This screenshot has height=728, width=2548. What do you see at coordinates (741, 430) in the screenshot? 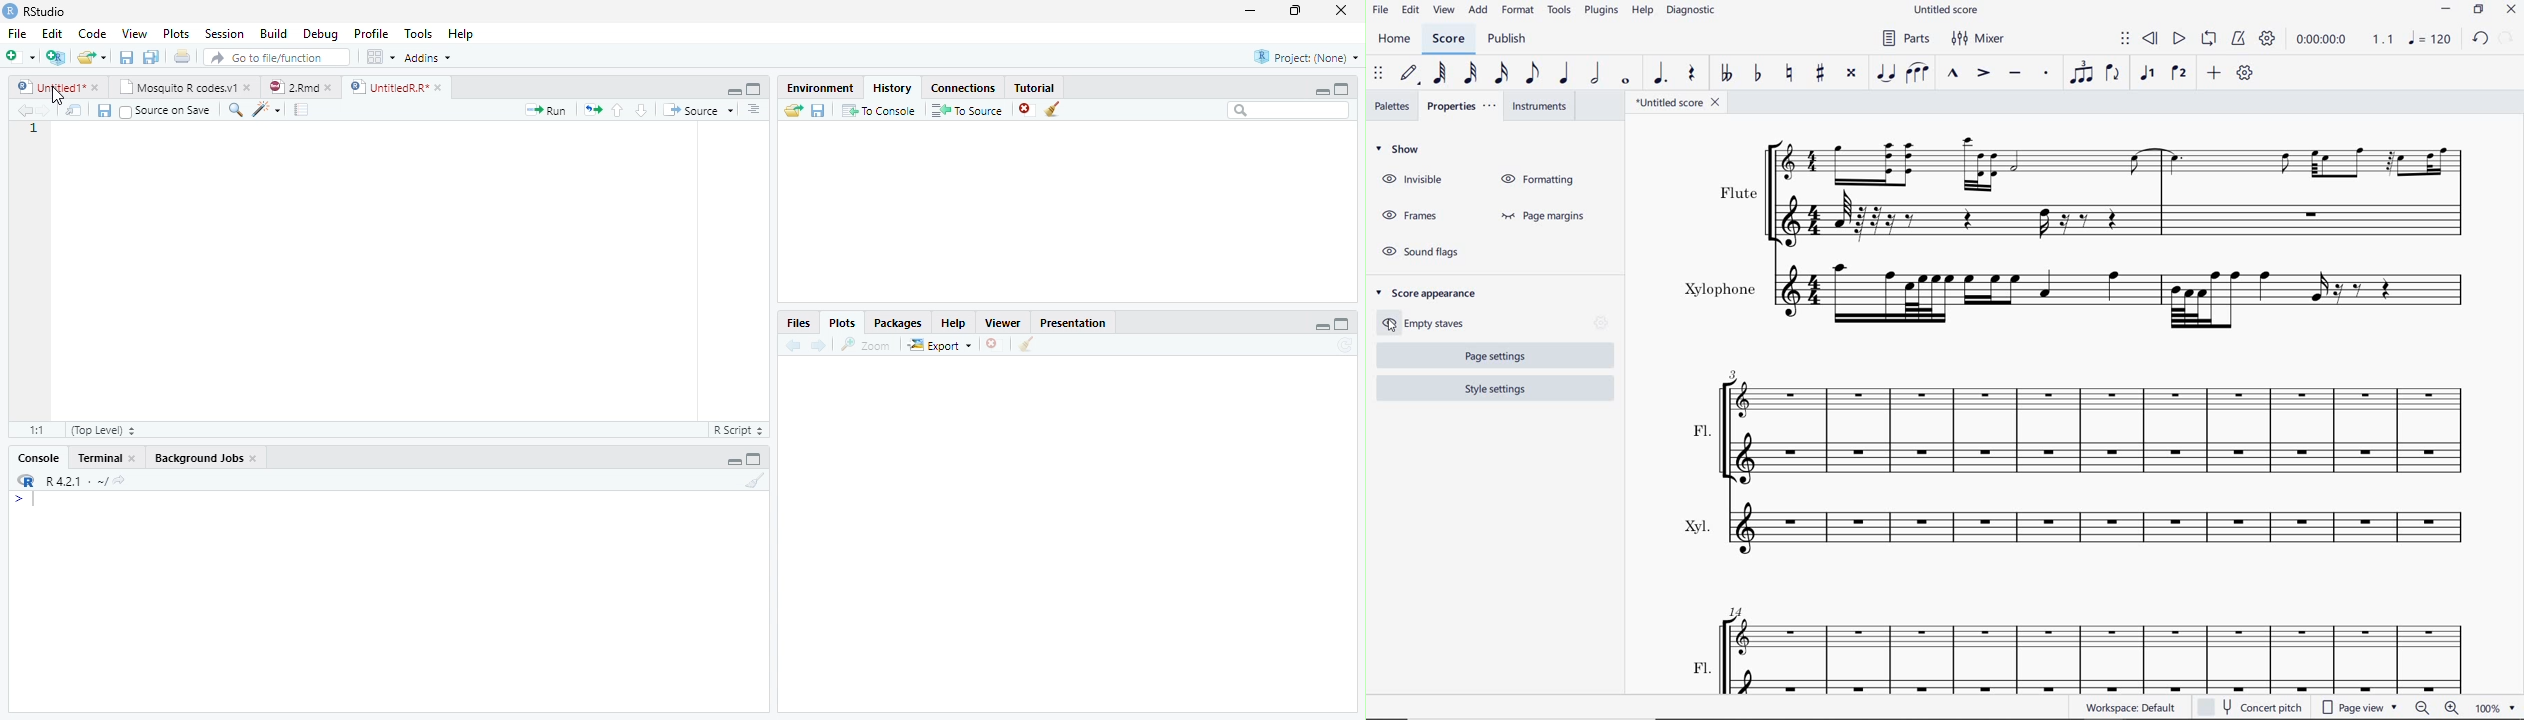
I see `R Script` at bounding box center [741, 430].